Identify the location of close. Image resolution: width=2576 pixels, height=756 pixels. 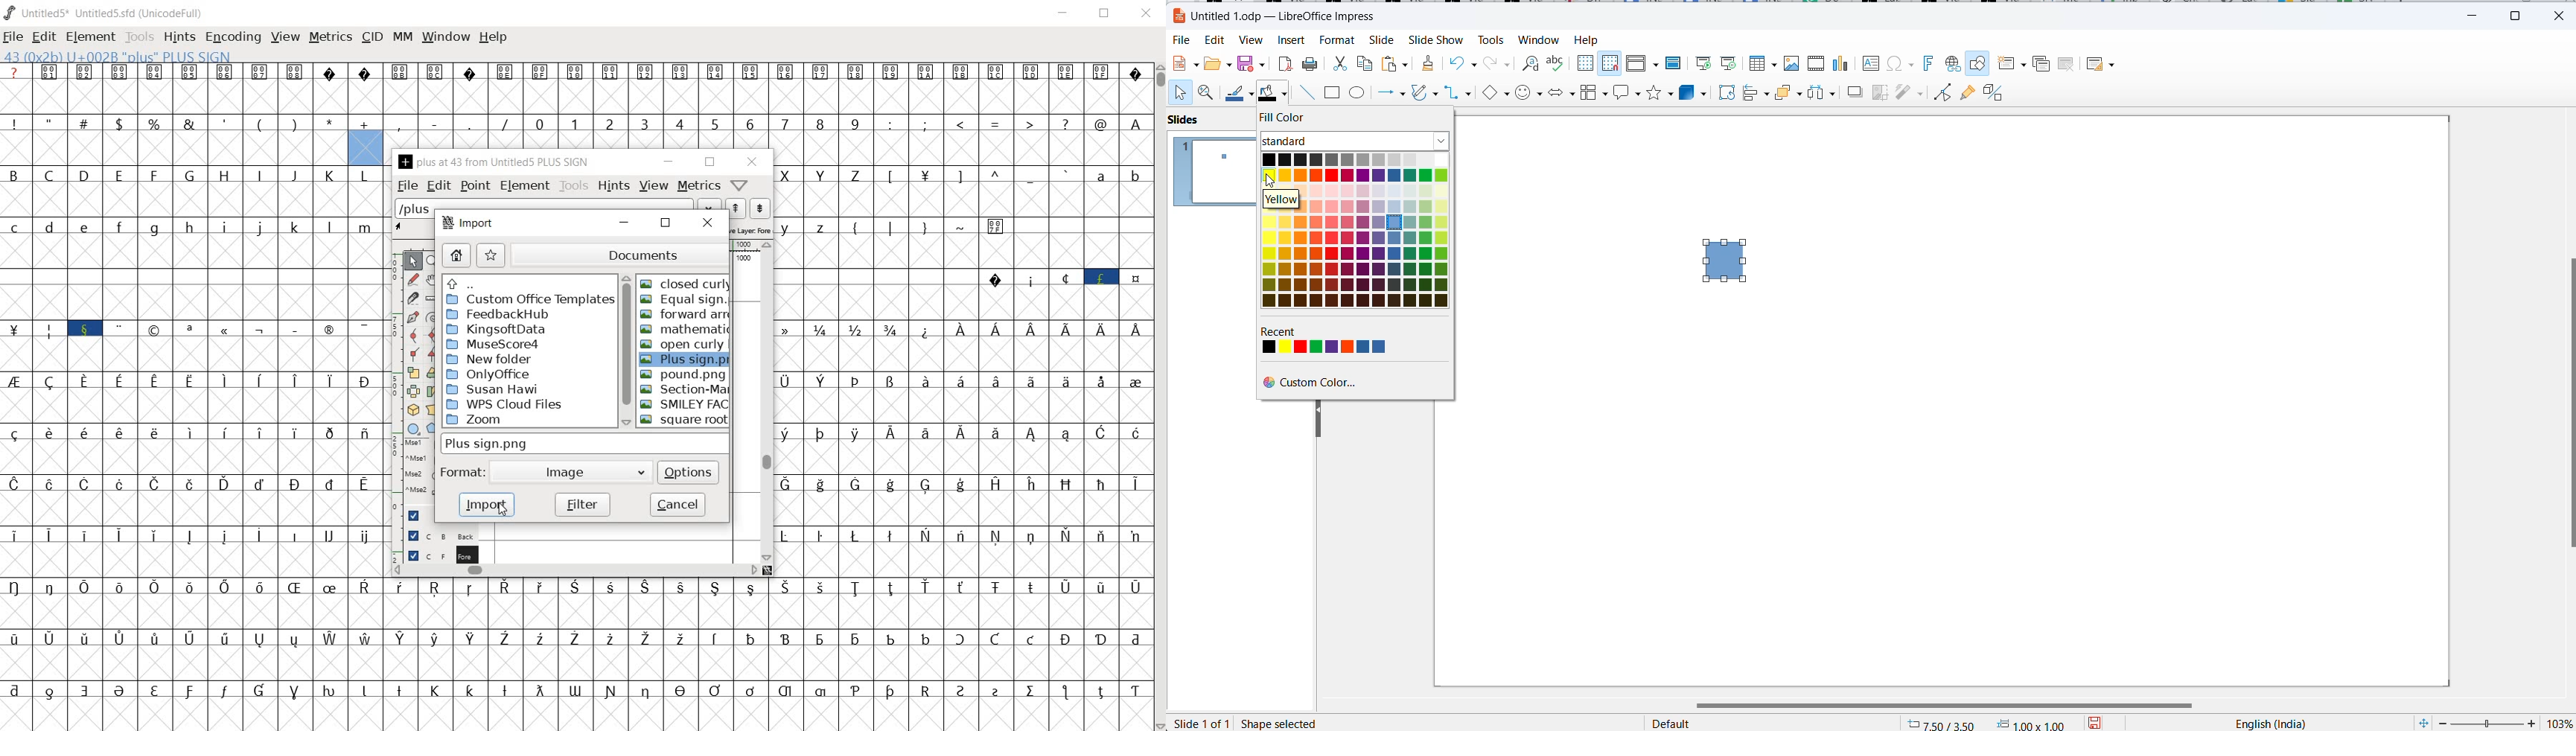
(2560, 15).